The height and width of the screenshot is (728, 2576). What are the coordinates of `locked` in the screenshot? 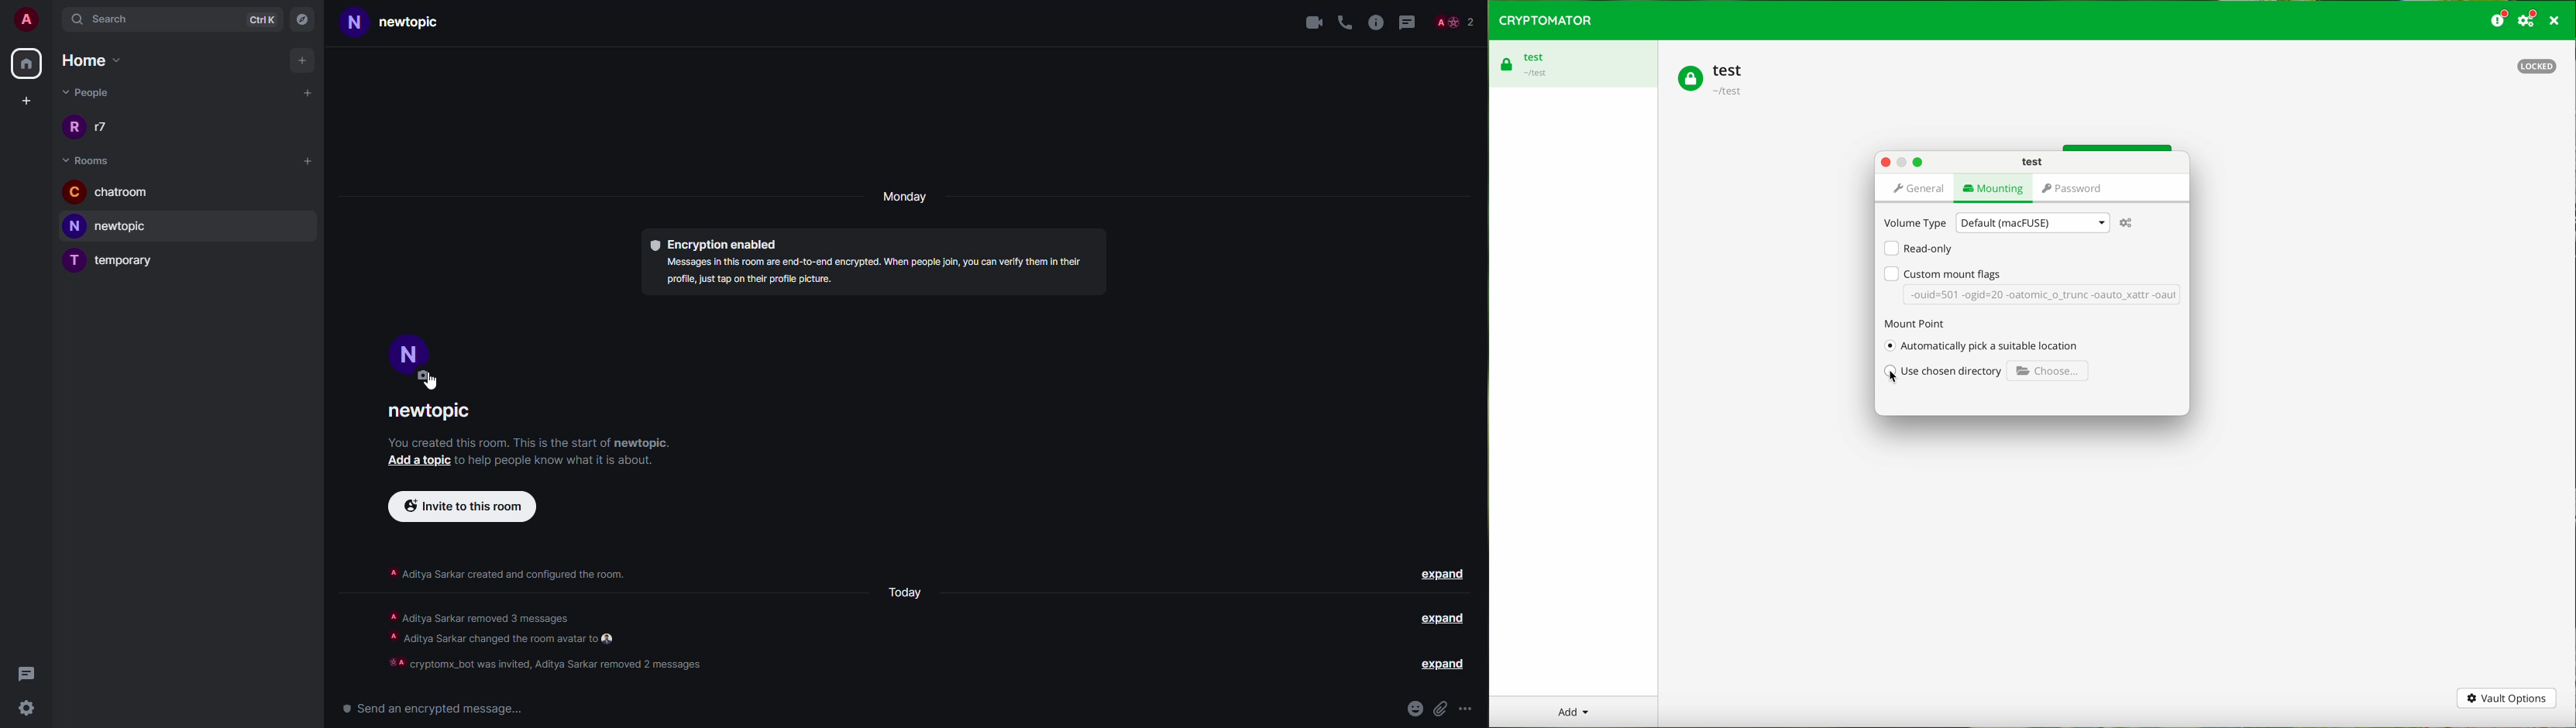 It's located at (2538, 67).